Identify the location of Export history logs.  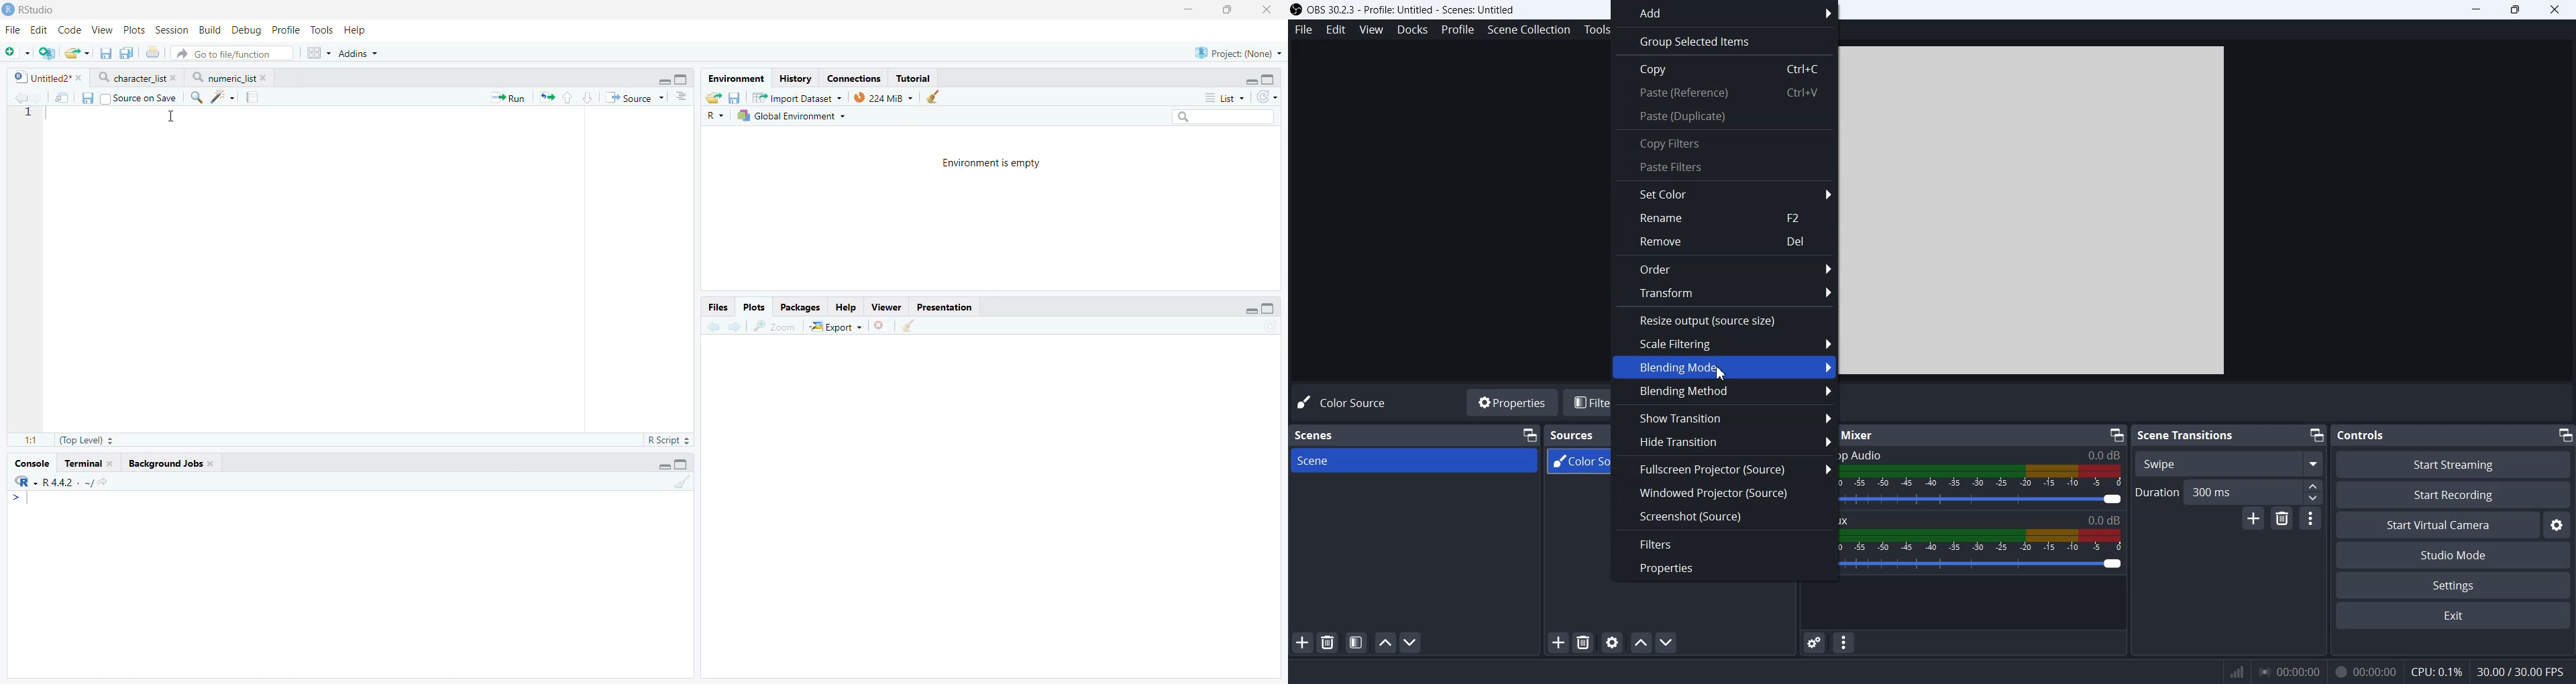
(712, 97).